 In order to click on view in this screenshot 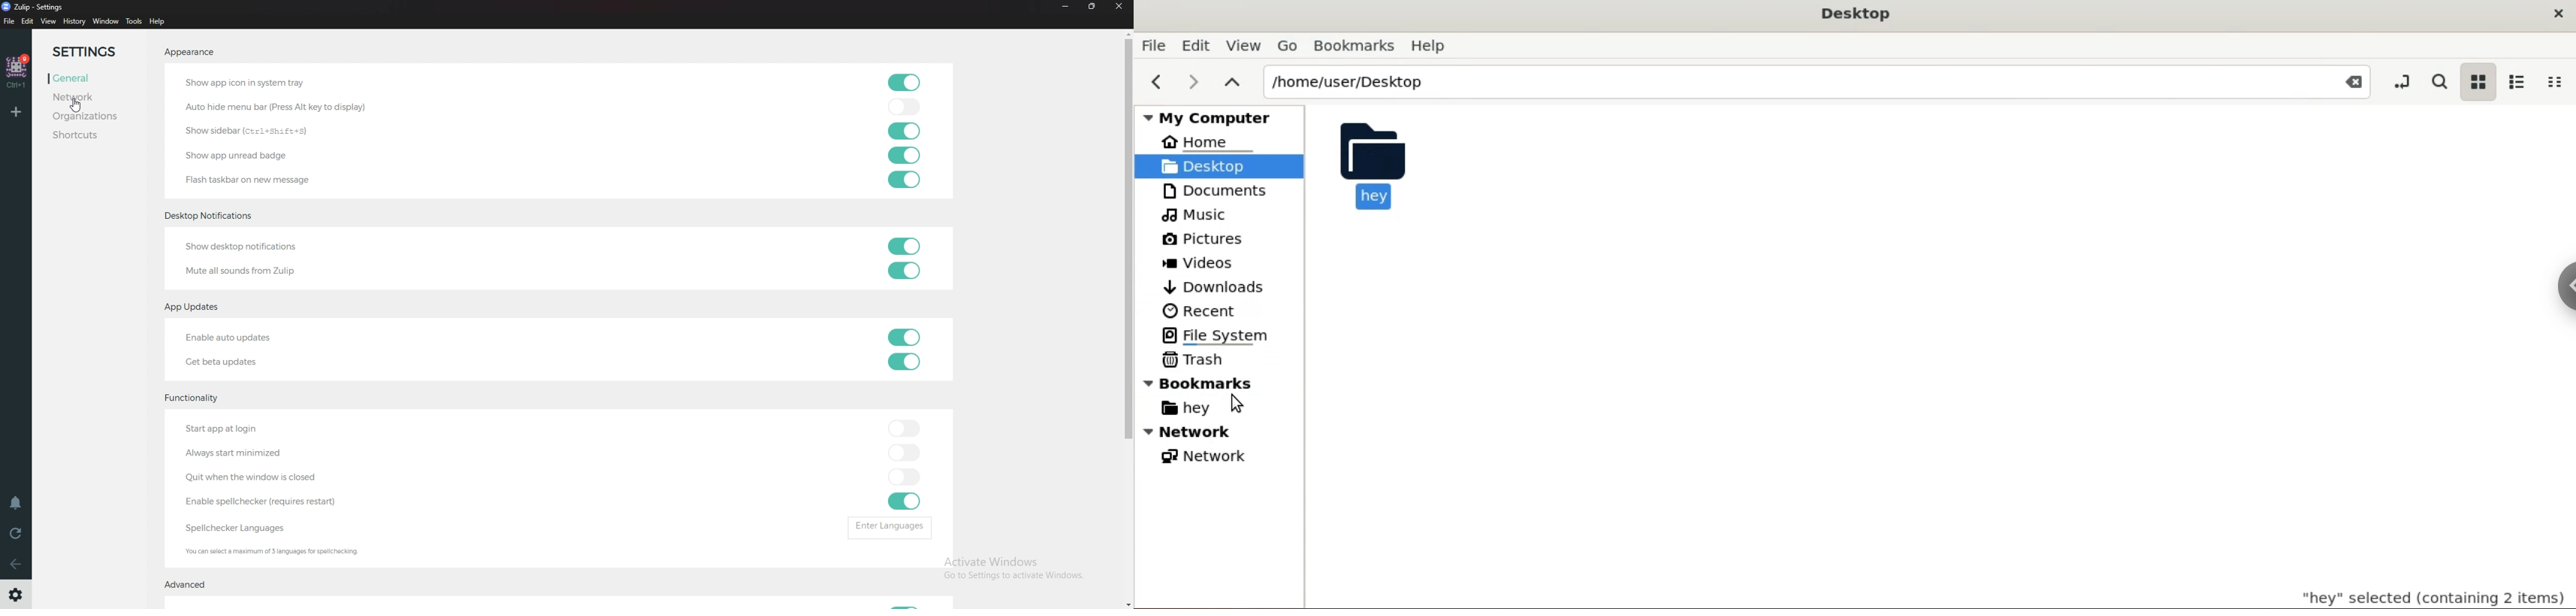, I will do `click(50, 22)`.